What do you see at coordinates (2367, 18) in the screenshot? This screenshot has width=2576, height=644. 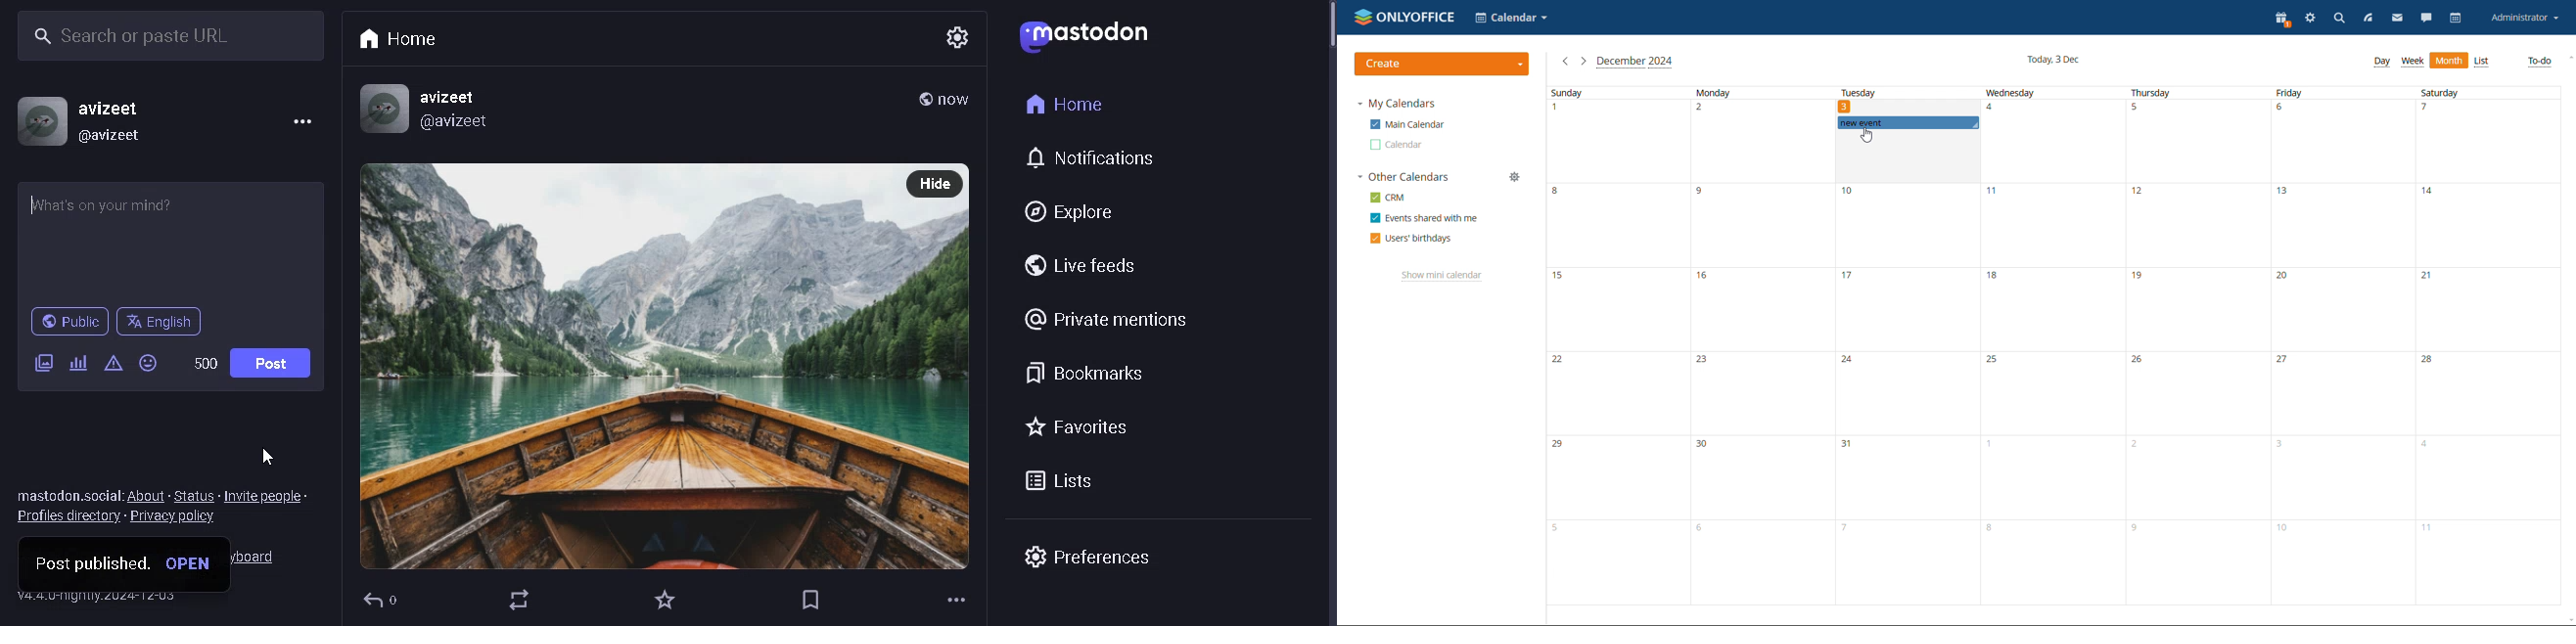 I see `feed` at bounding box center [2367, 18].